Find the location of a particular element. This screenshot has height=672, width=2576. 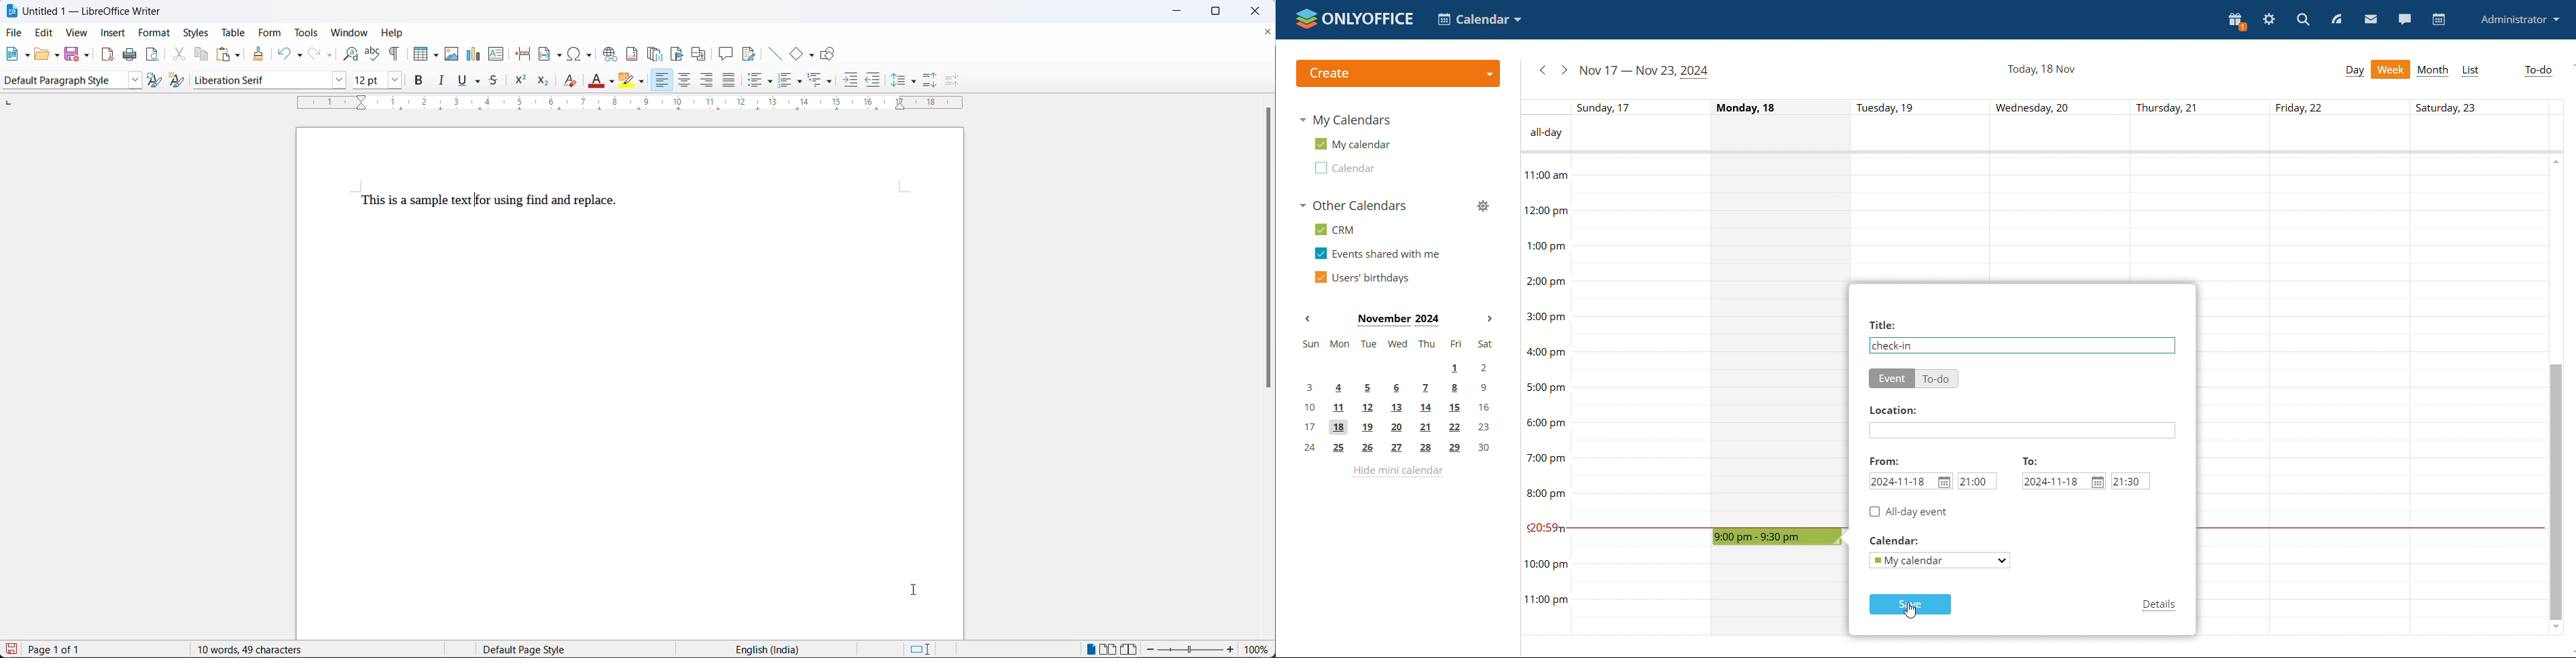

font color is located at coordinates (597, 80).